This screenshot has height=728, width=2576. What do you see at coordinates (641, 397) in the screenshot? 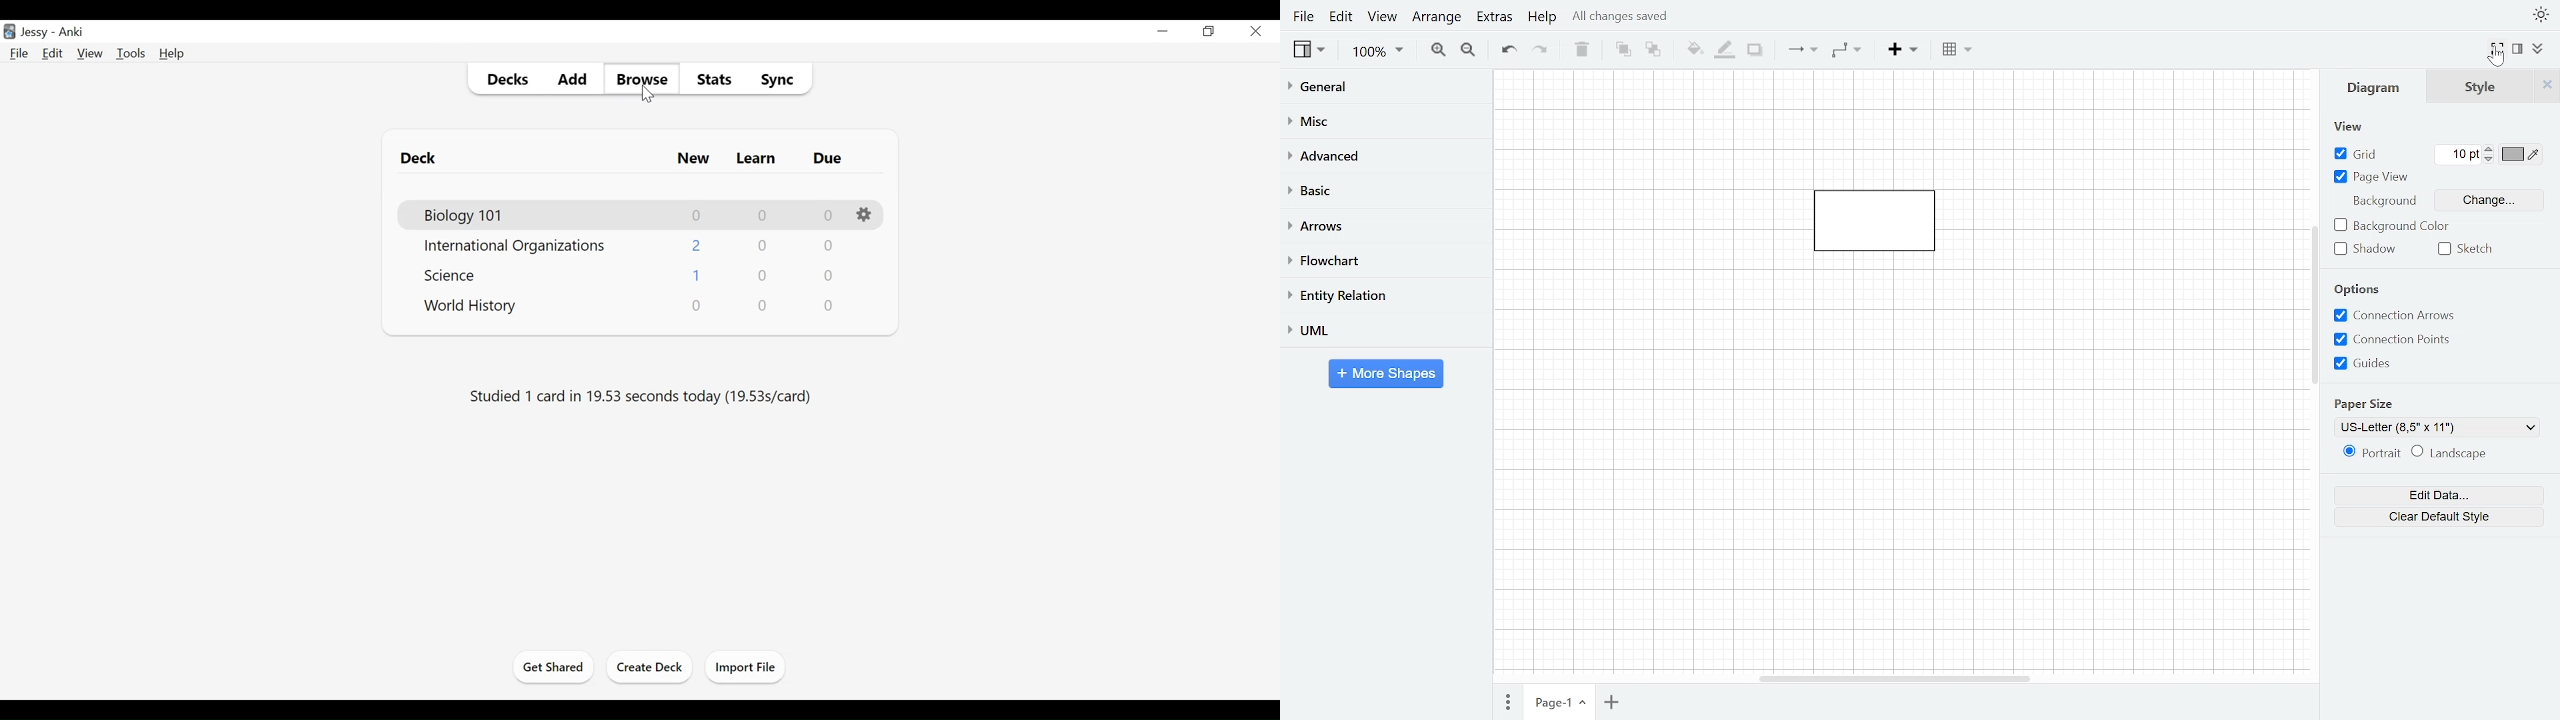
I see `Studied number of cards in number of seconds today (sec per card)` at bounding box center [641, 397].